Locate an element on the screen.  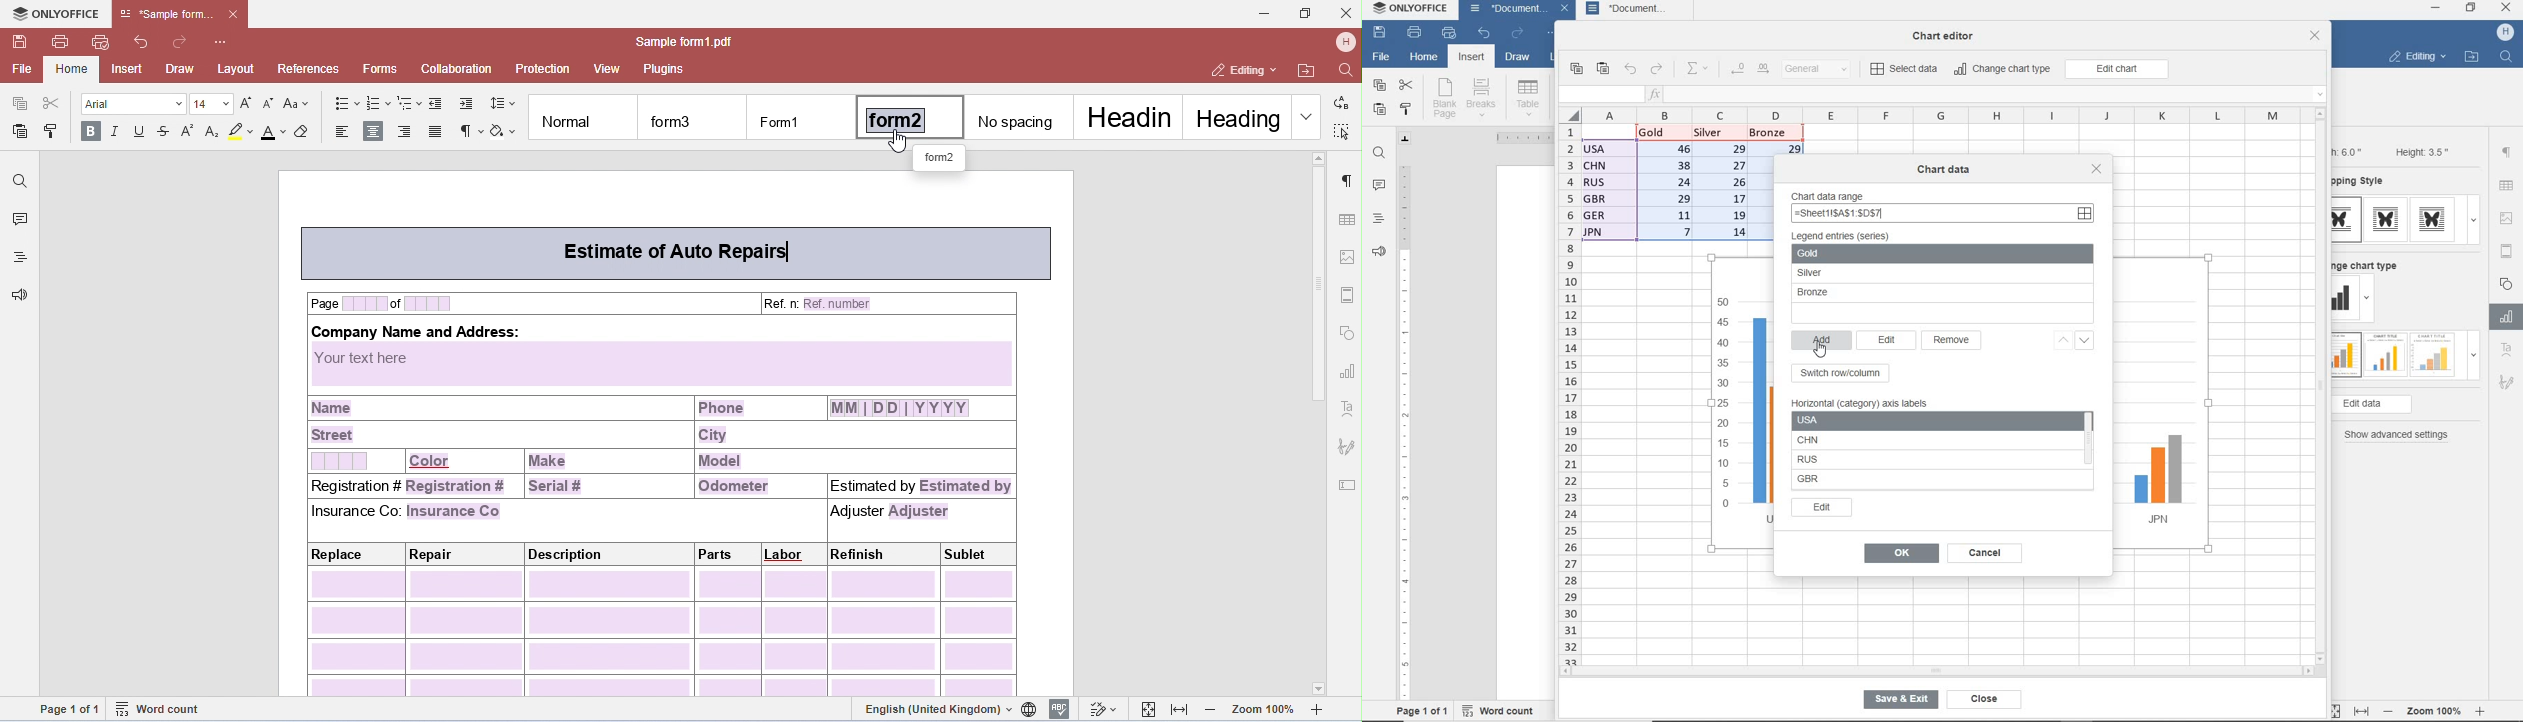
zoom in is located at coordinates (2482, 709).